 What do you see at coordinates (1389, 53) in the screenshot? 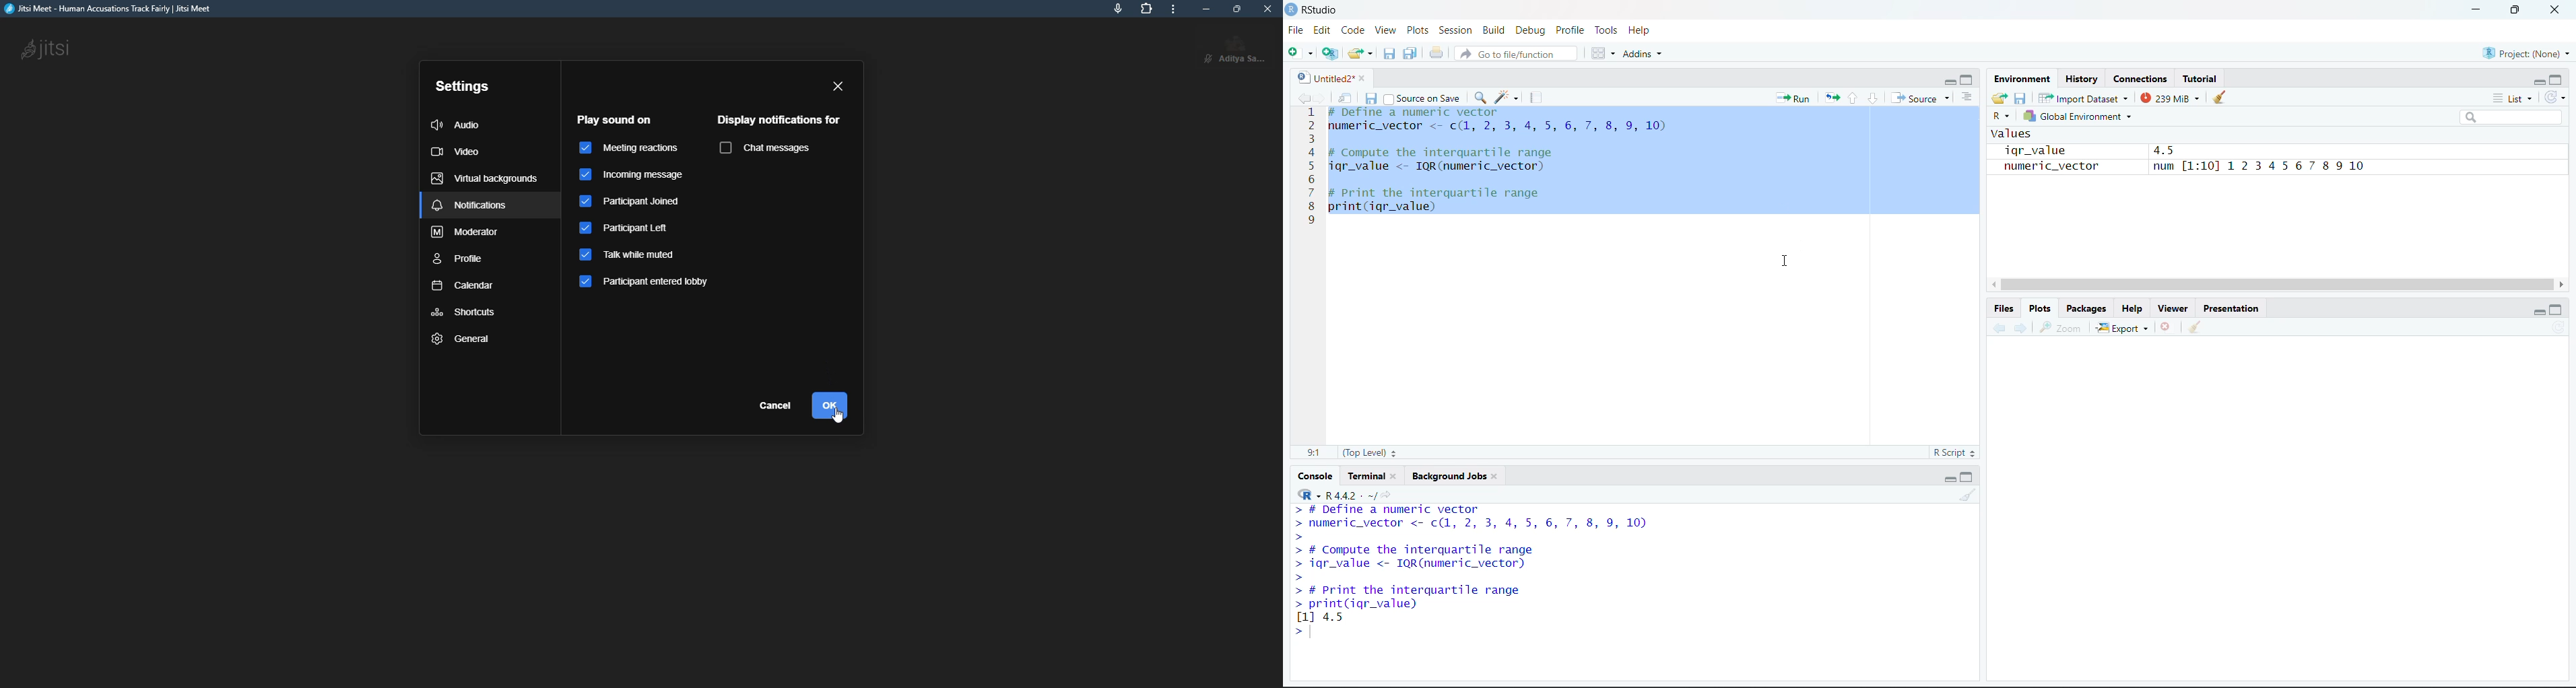
I see `Save current document (Ctrl + S)` at bounding box center [1389, 53].